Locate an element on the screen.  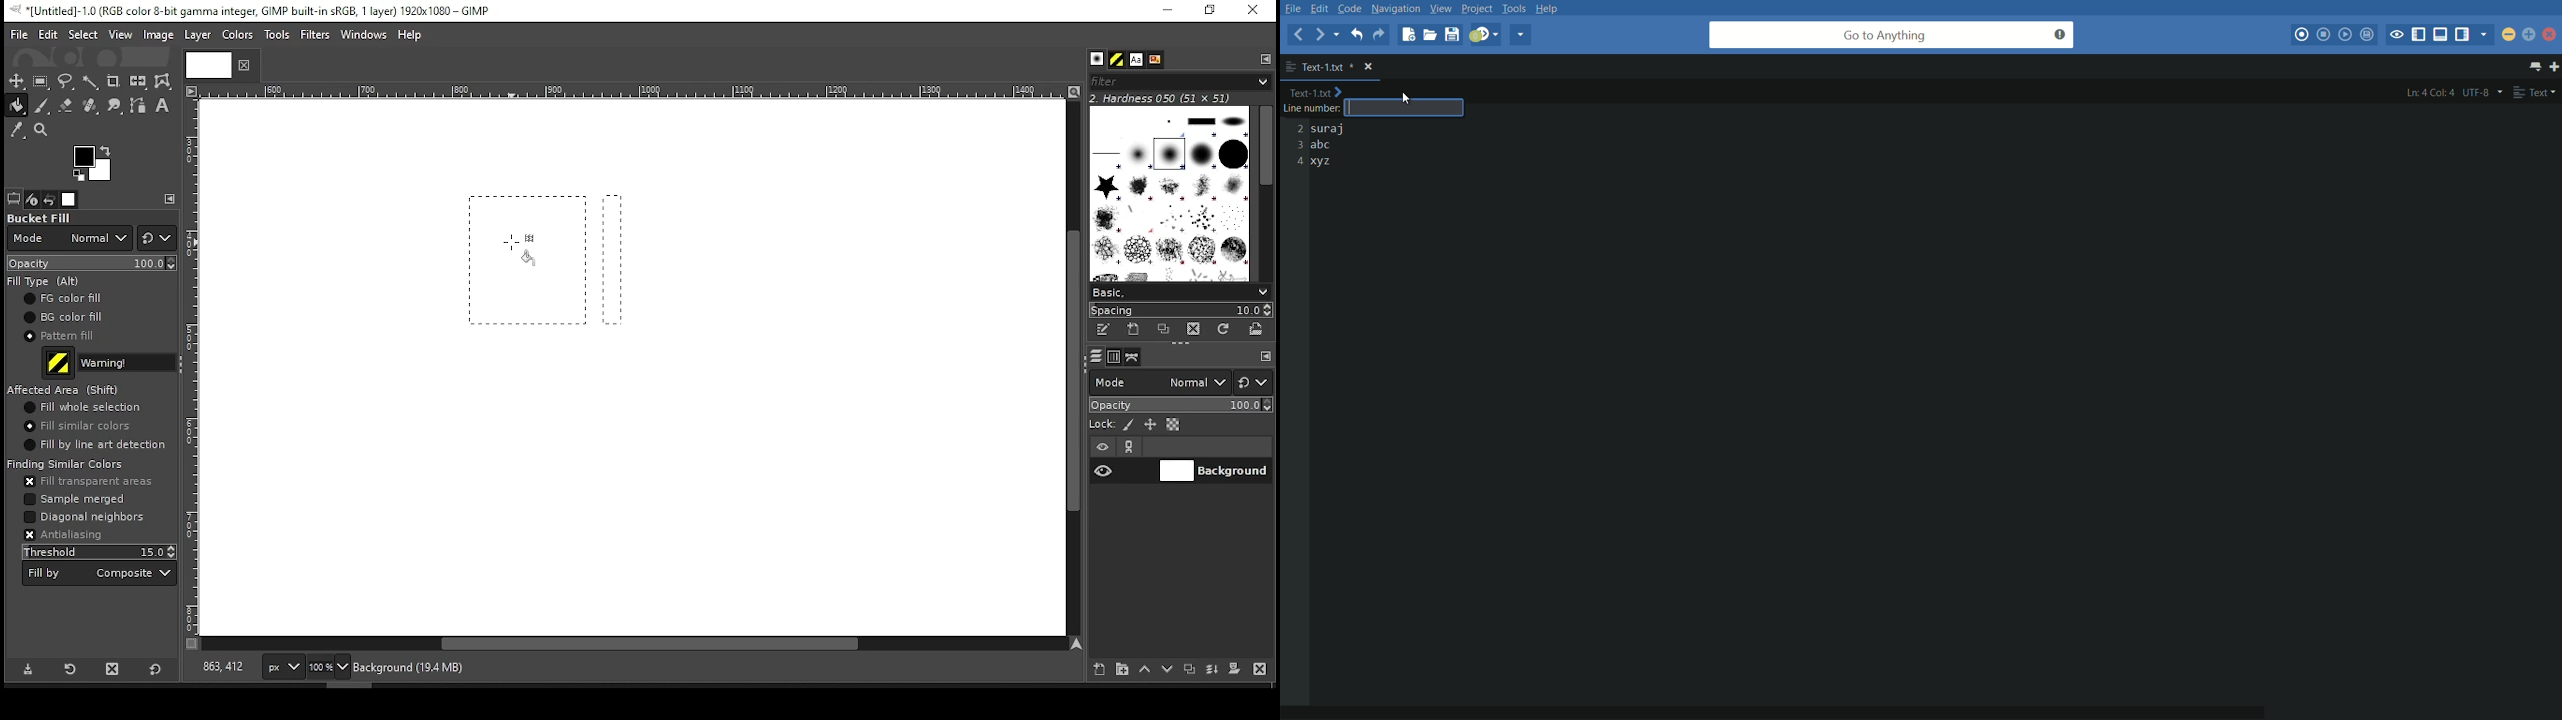
document history is located at coordinates (1154, 60).